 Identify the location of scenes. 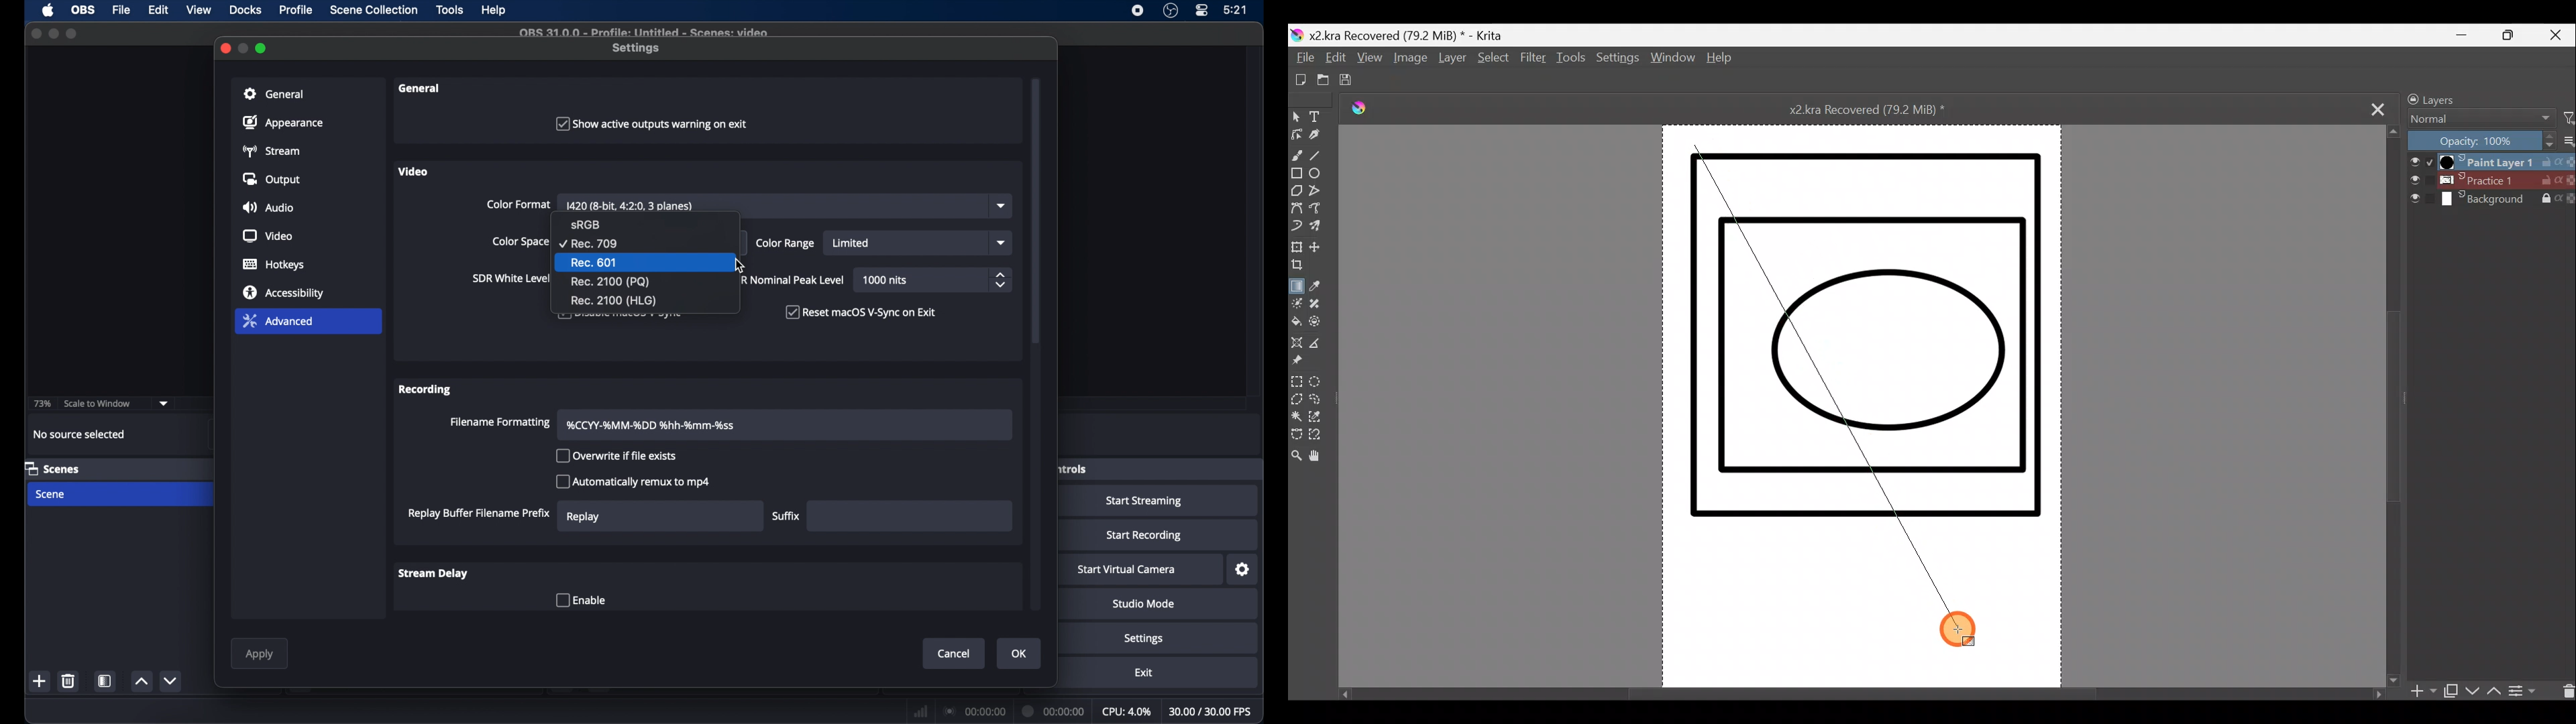
(54, 469).